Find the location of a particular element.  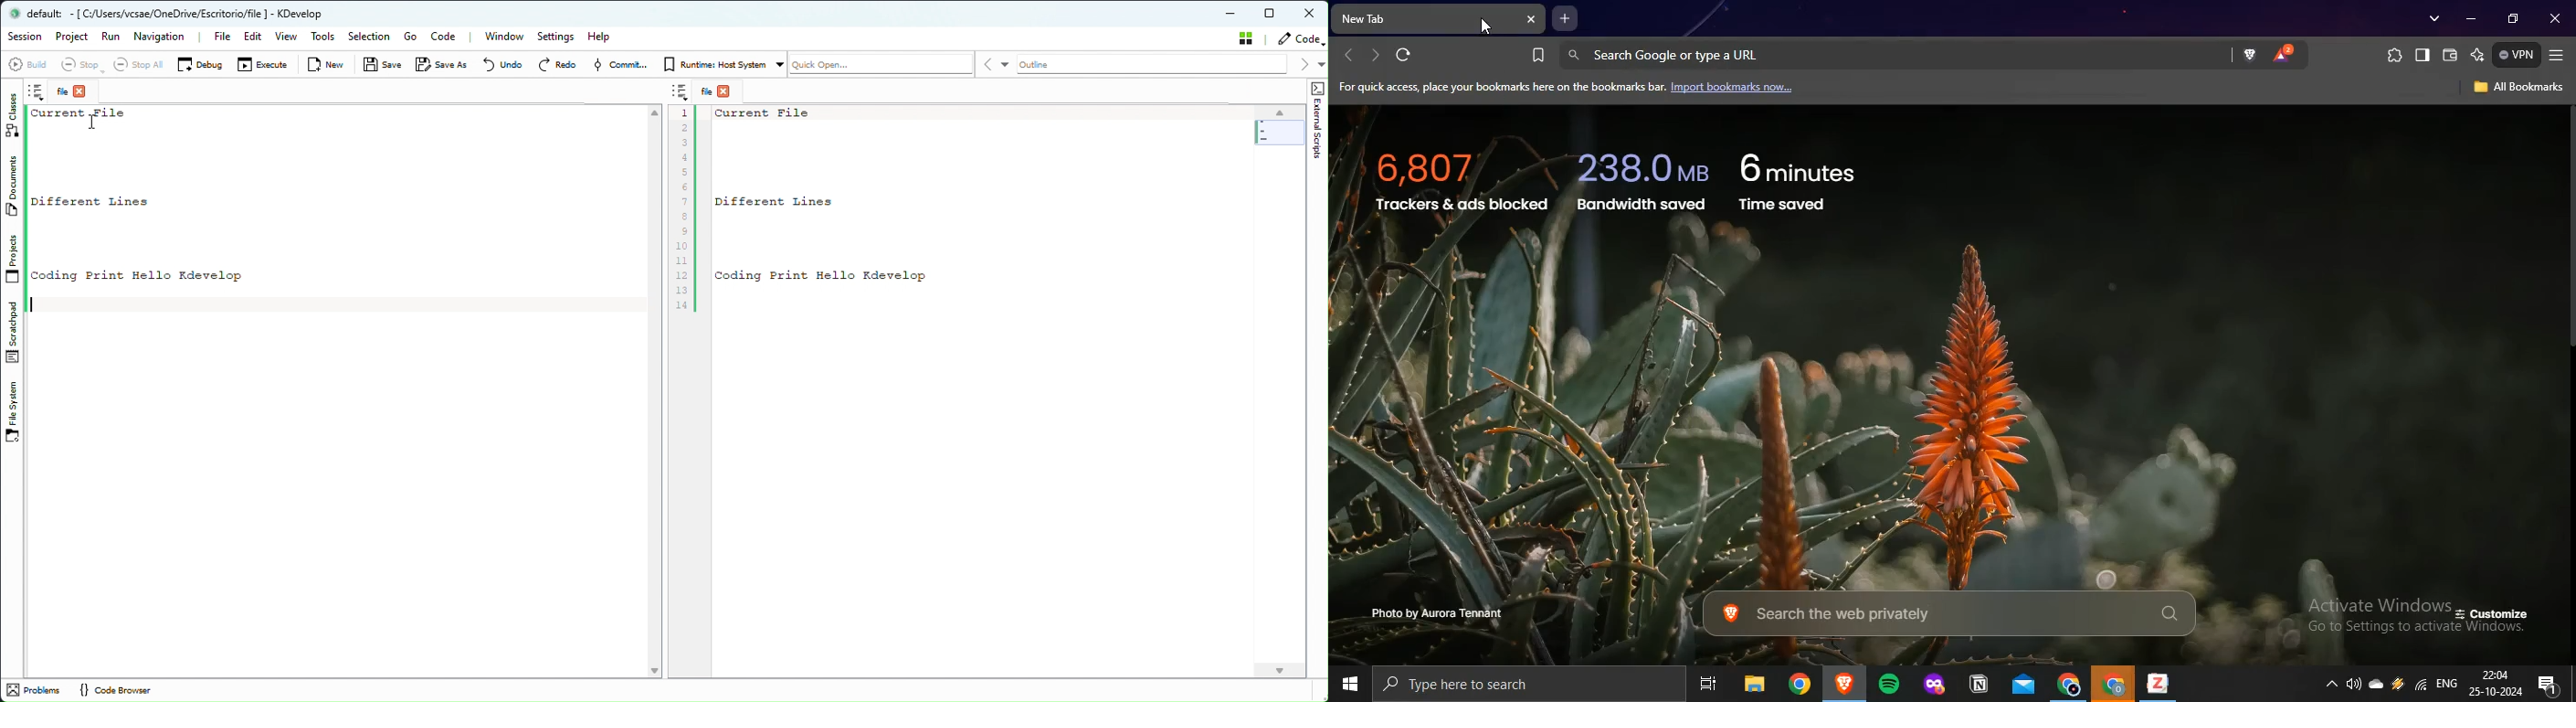

notion is located at coordinates (1977, 683).